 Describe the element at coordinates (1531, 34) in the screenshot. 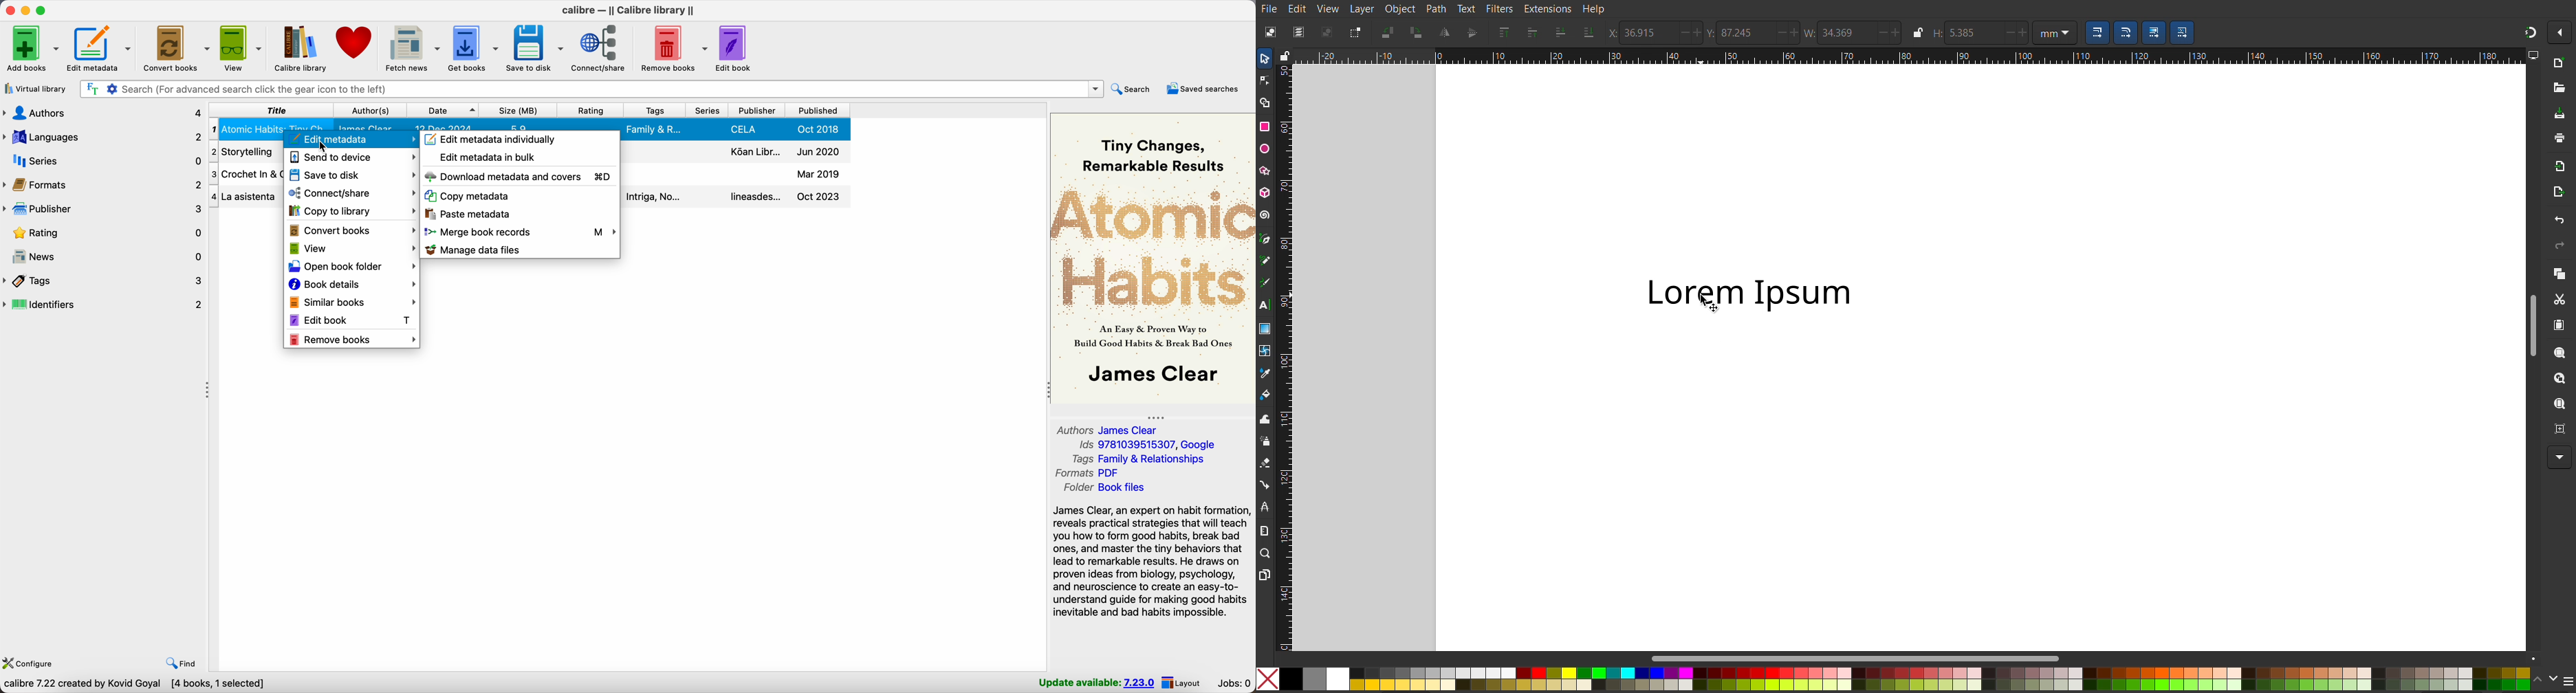

I see `Move a level above` at that location.